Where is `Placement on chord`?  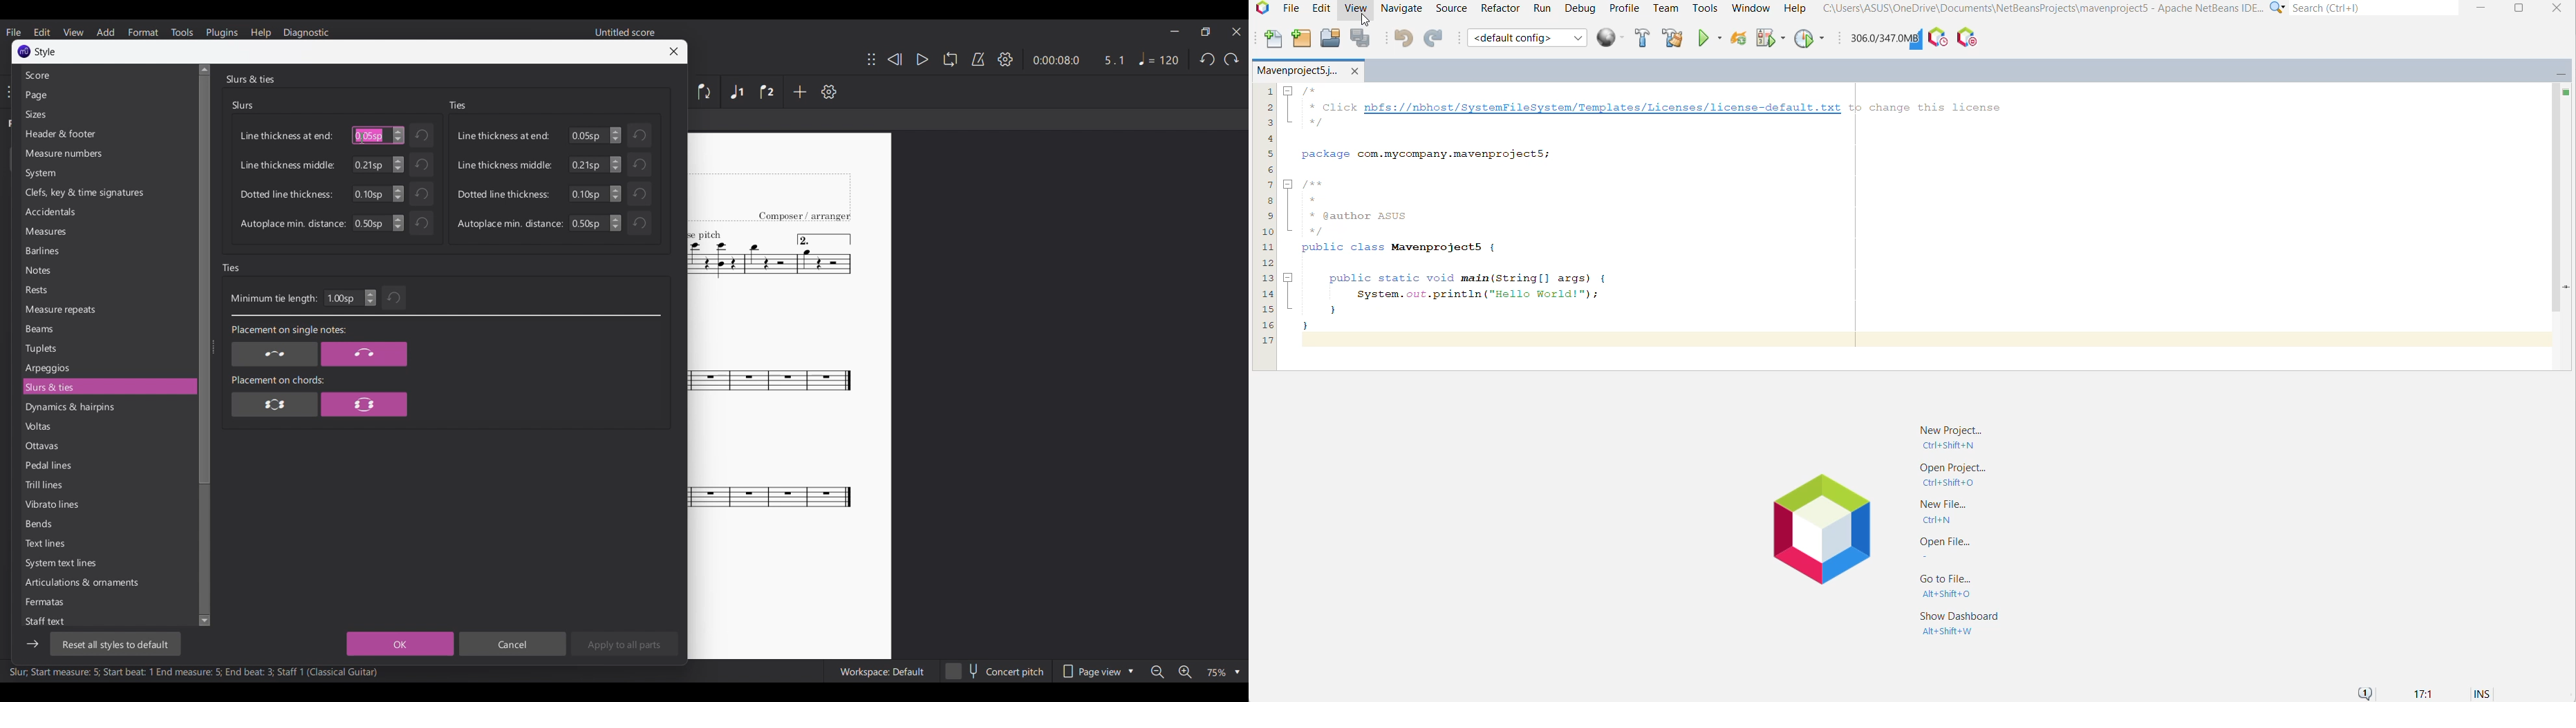 Placement on chord is located at coordinates (278, 380).